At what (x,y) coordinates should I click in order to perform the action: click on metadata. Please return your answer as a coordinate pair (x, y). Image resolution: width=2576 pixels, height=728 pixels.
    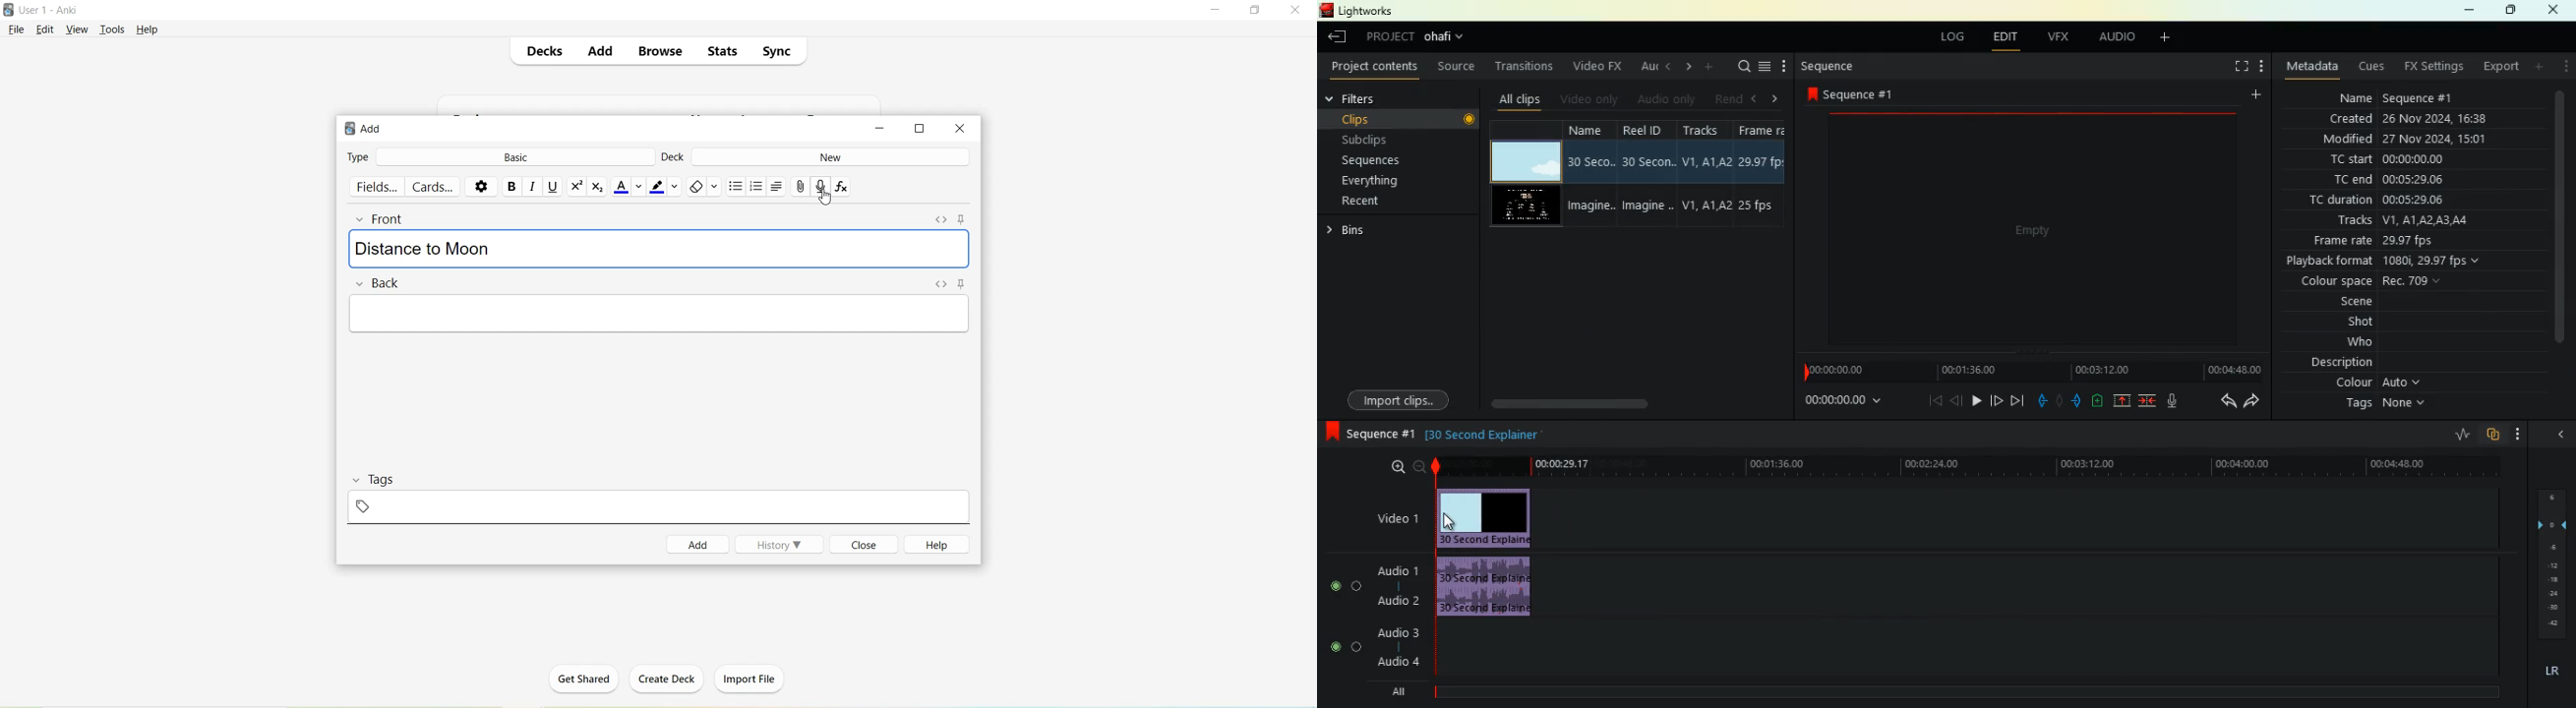
    Looking at the image, I should click on (2312, 67).